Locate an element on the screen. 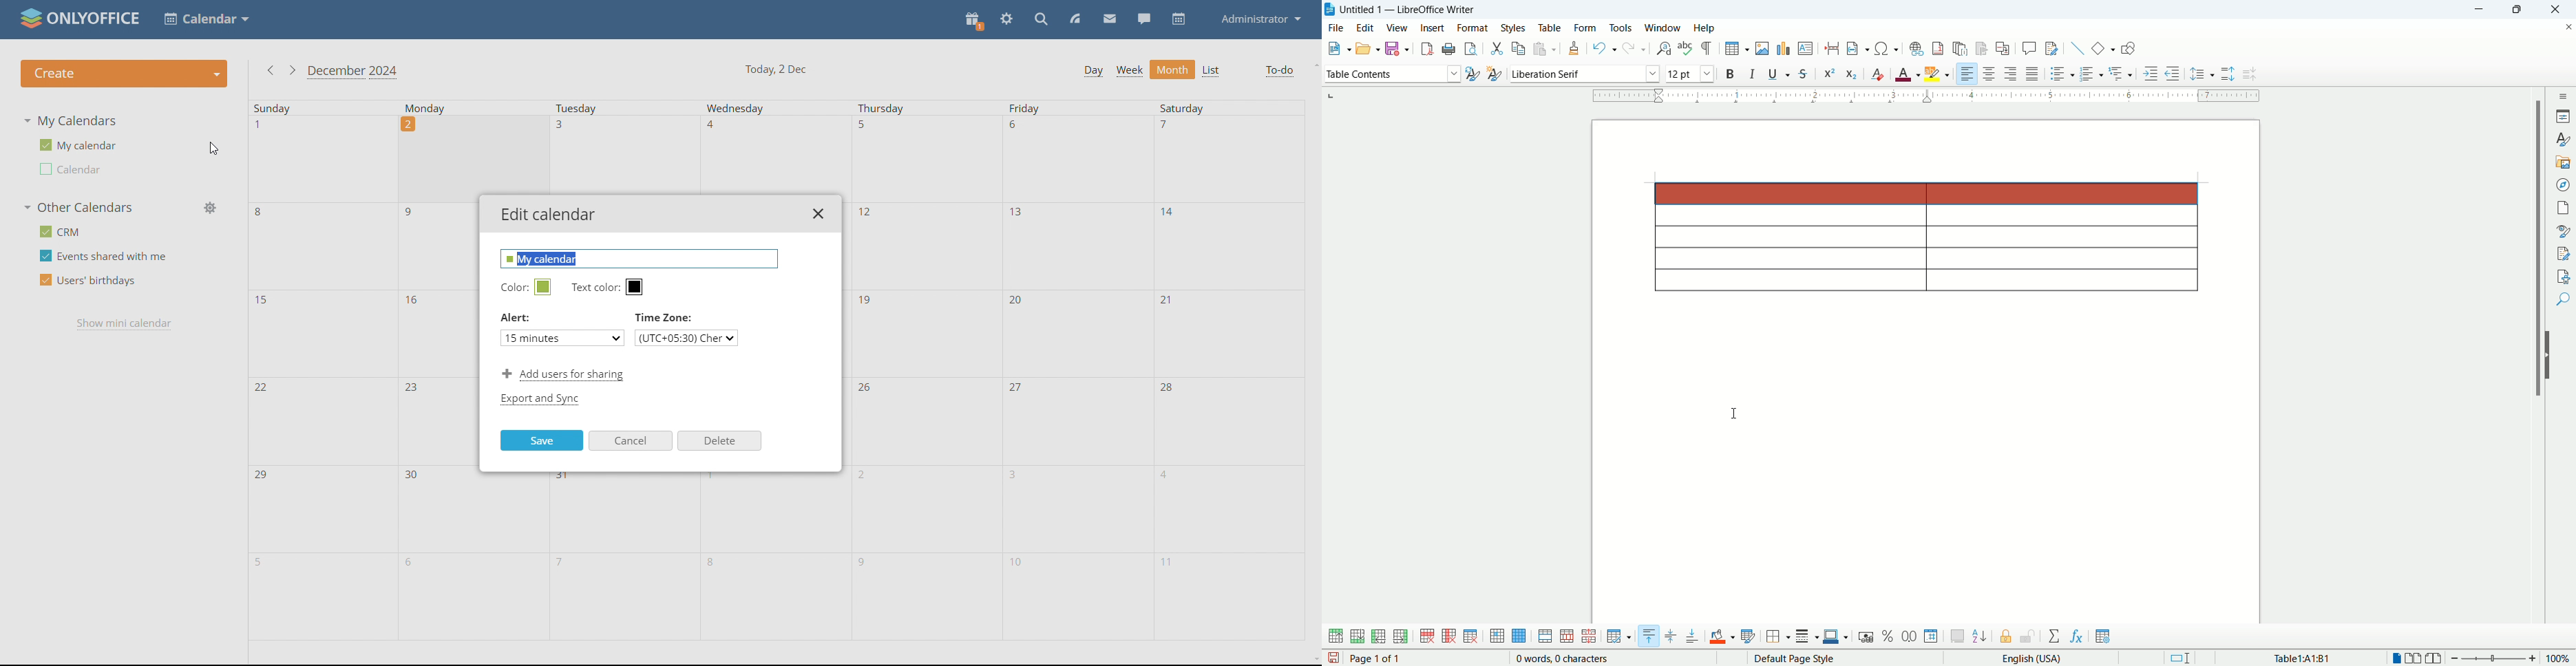 The width and height of the screenshot is (2576, 672). insert footnote is located at coordinates (1940, 47).